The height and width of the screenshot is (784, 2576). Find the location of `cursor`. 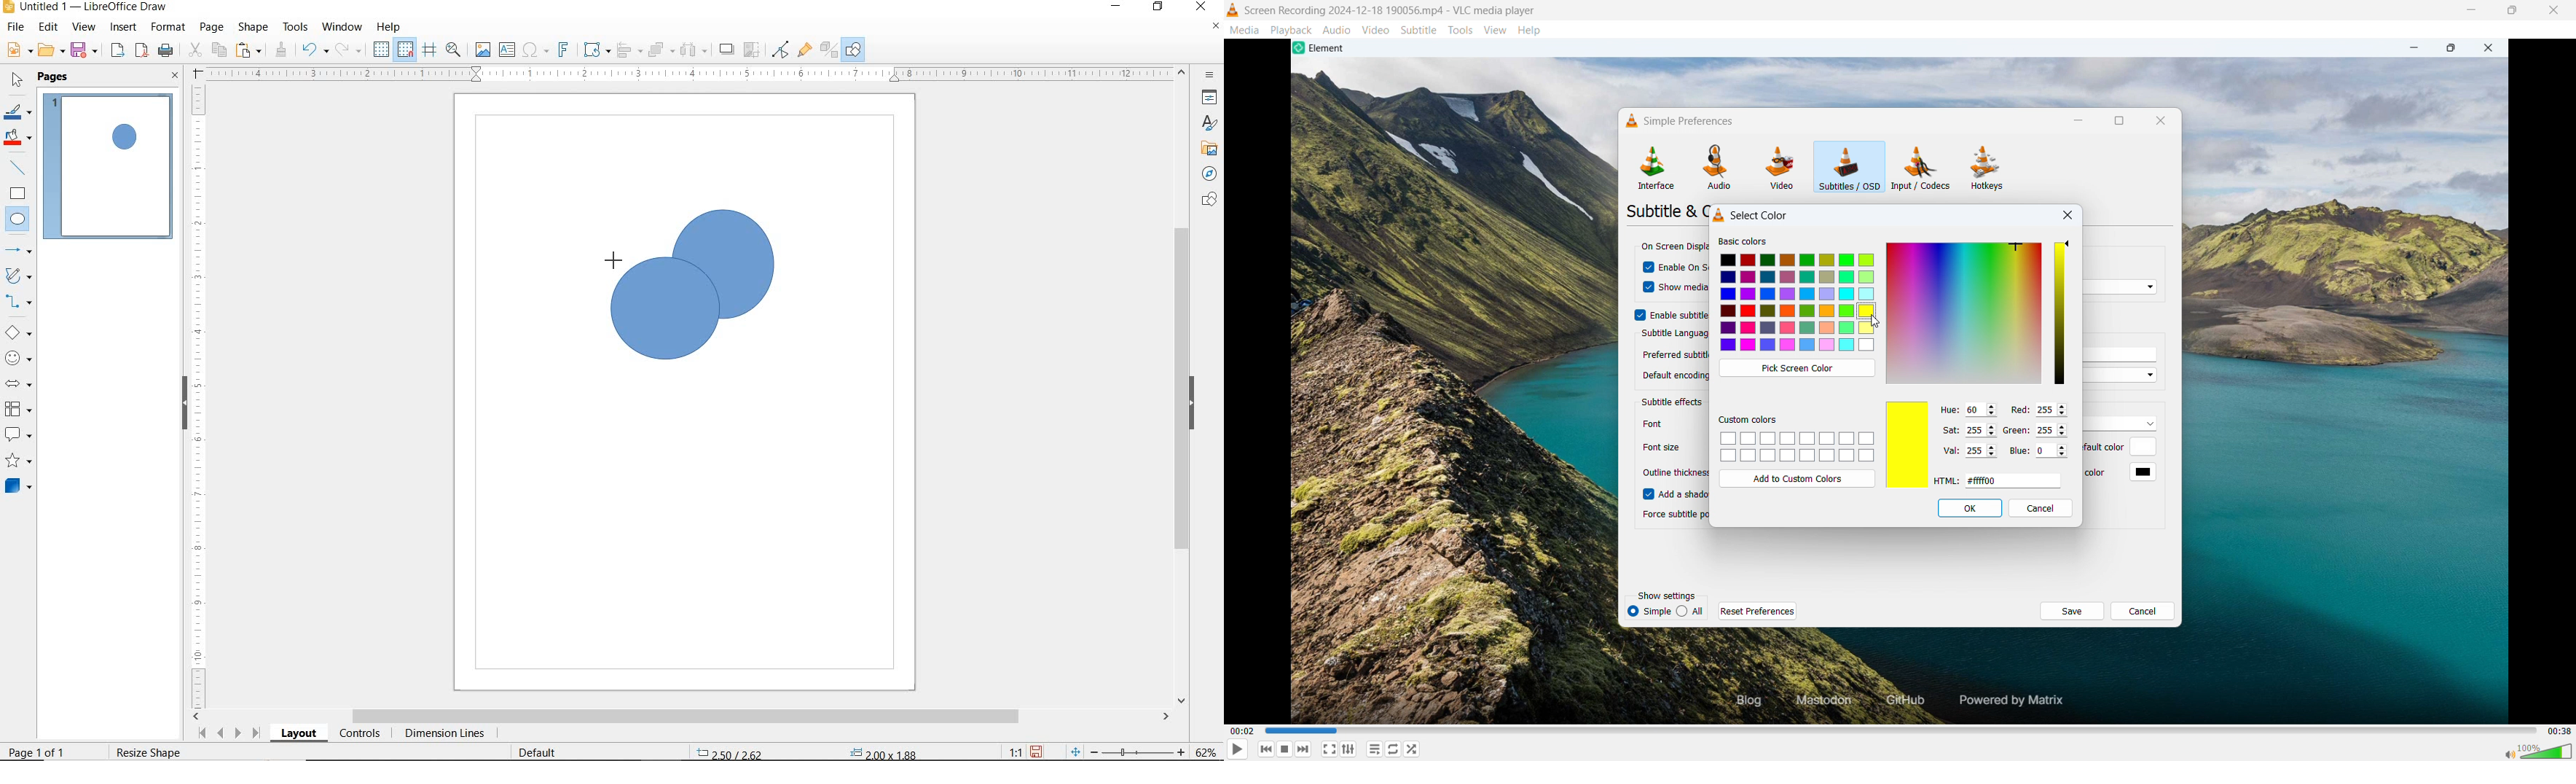

cursor is located at coordinates (1646, 288).